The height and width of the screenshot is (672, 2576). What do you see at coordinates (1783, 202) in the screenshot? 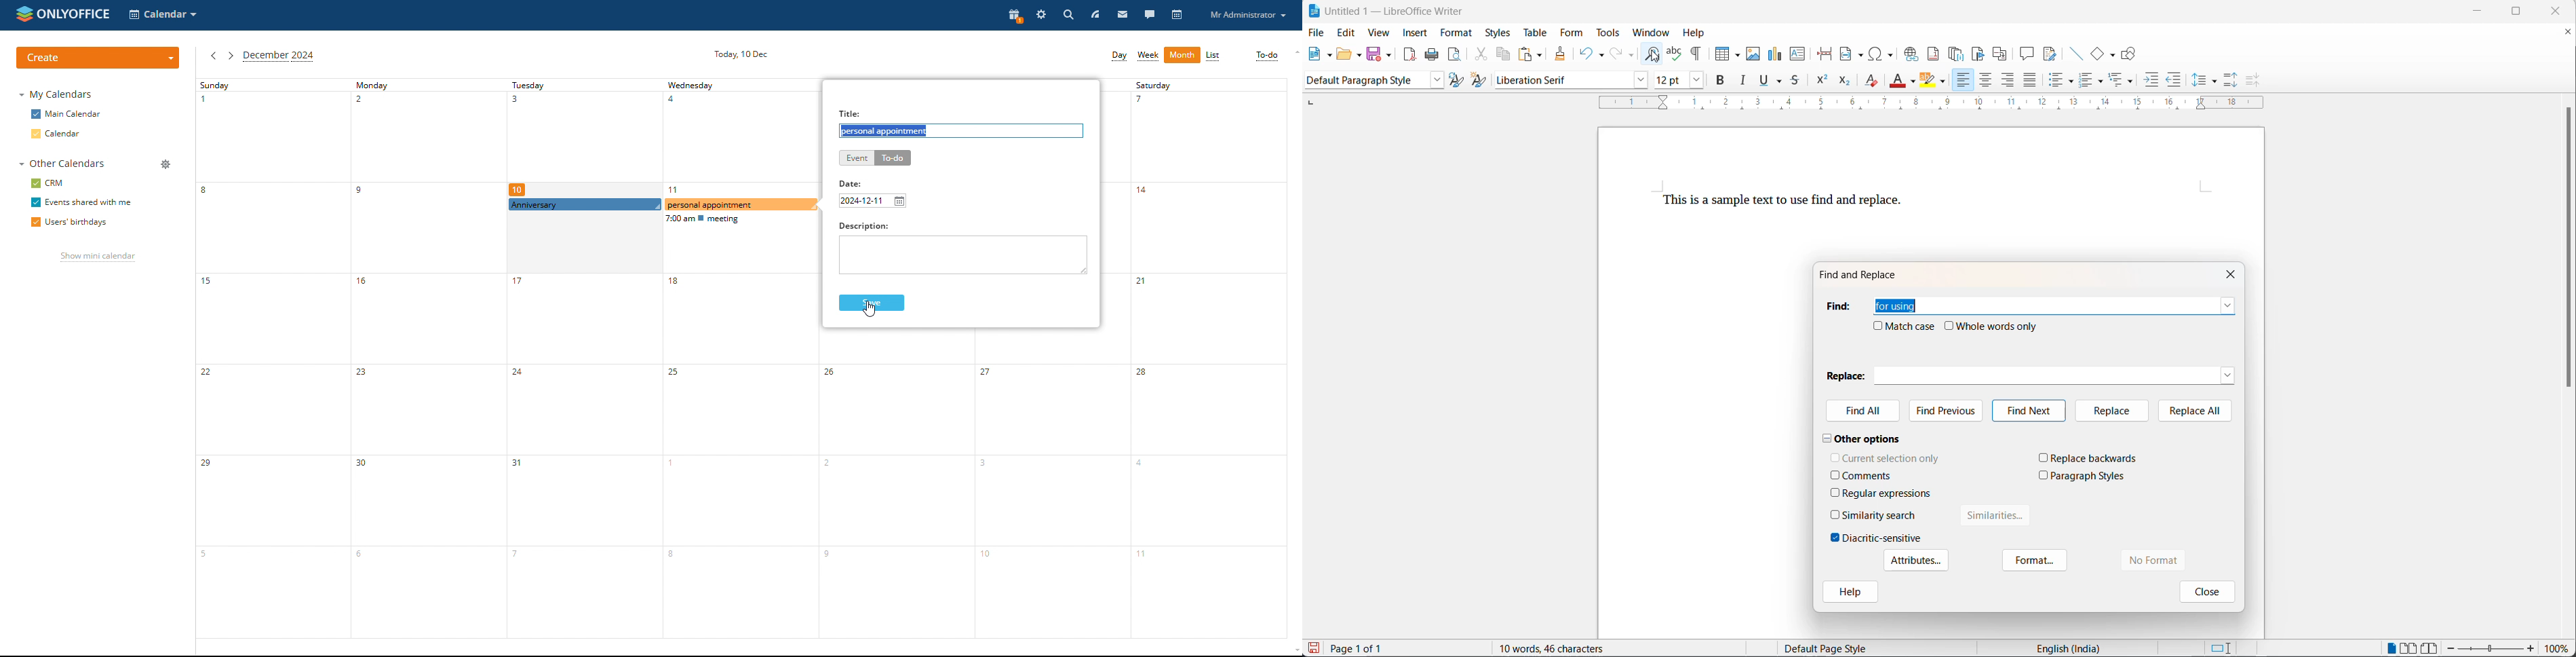
I see `This is a sample text to use find and replace.` at bounding box center [1783, 202].